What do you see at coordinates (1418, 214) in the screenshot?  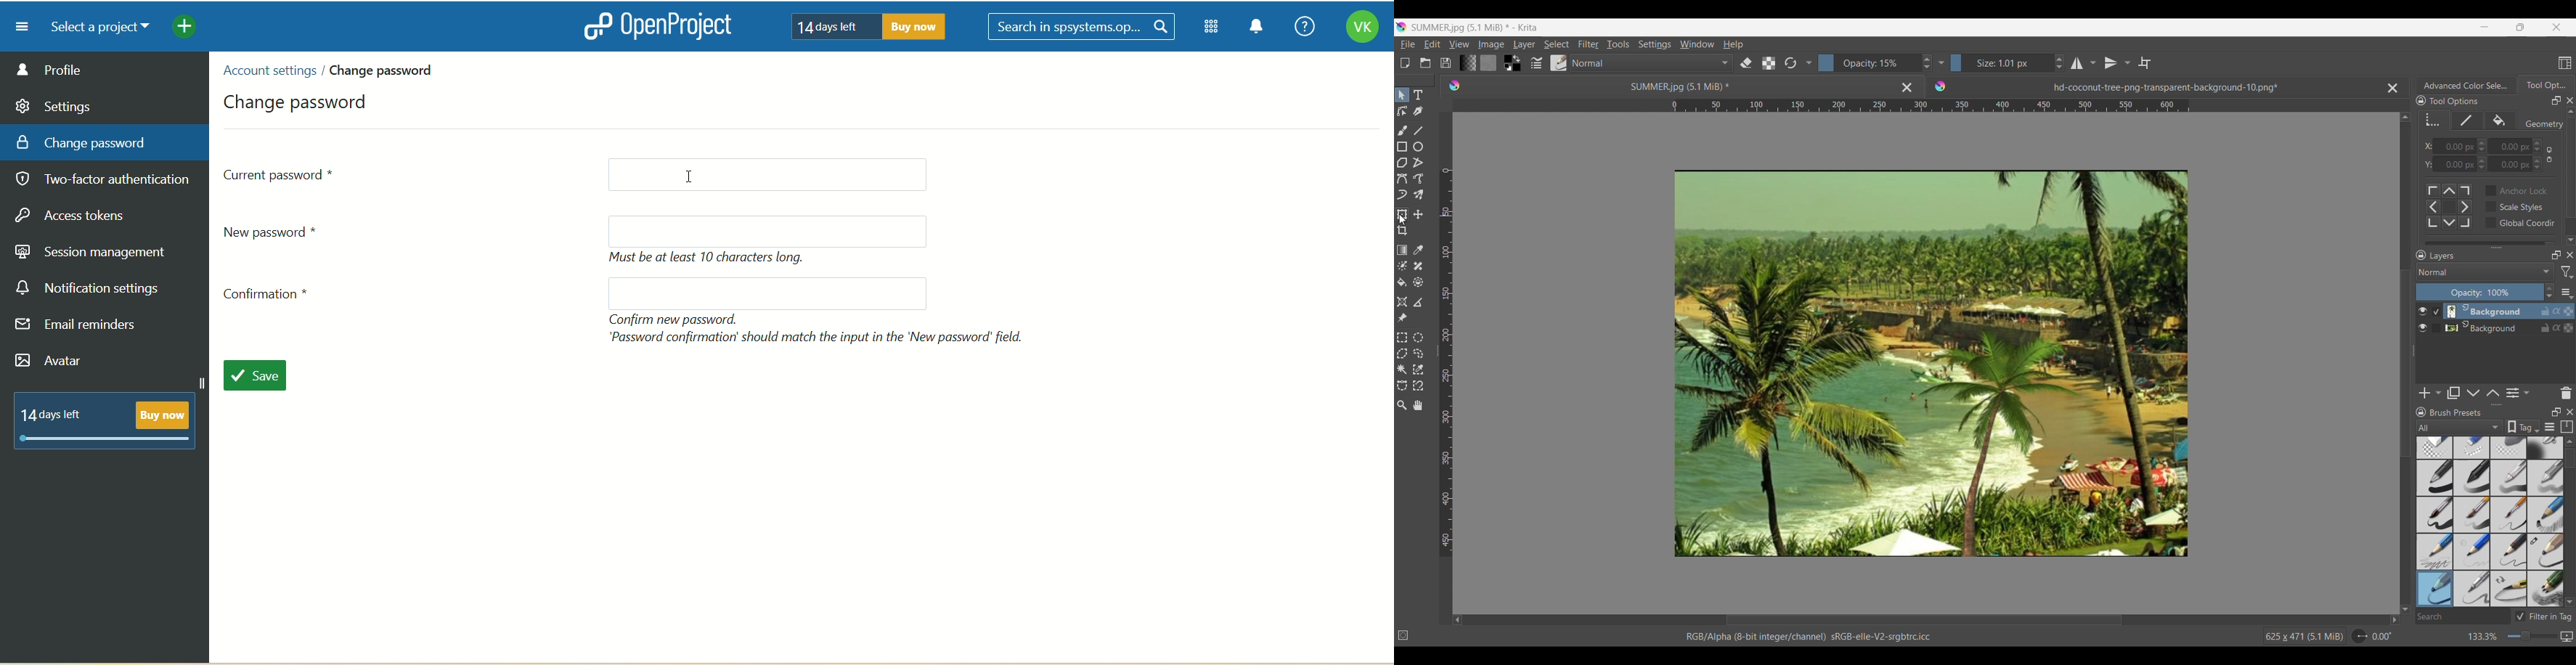 I see `Move position` at bounding box center [1418, 214].